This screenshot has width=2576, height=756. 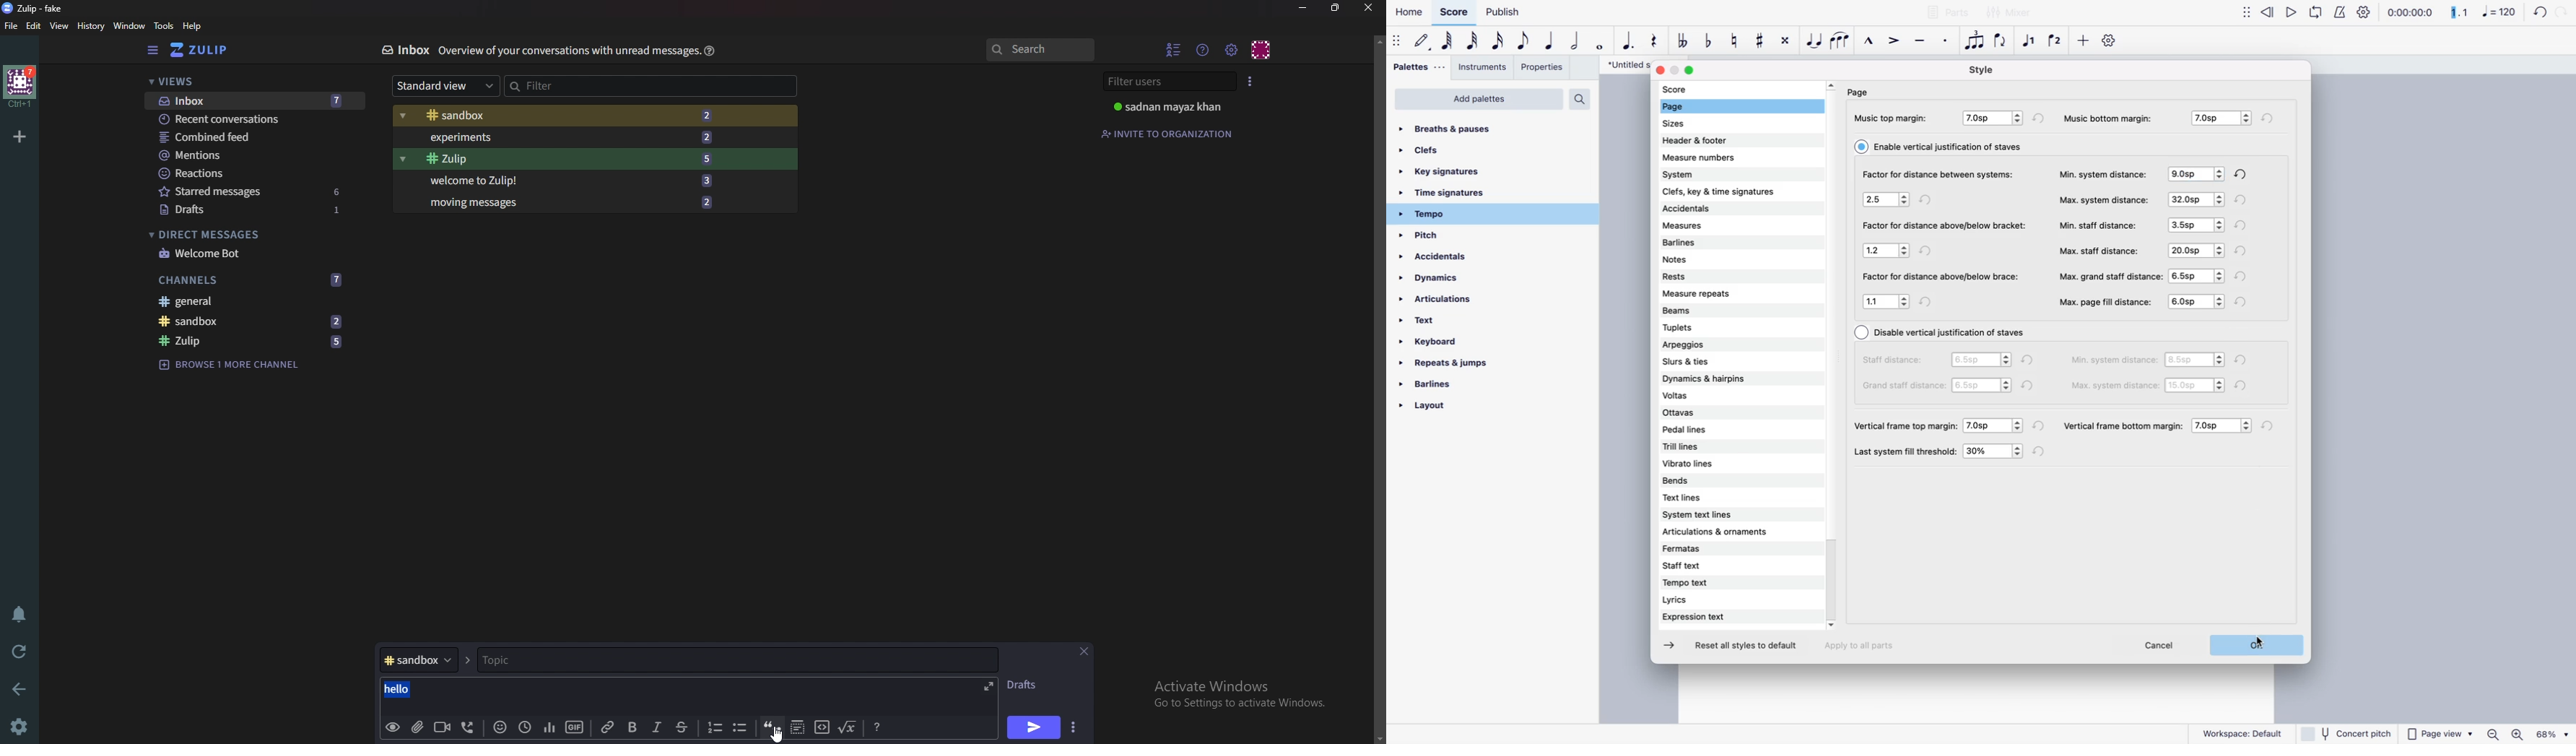 What do you see at coordinates (1871, 41) in the screenshot?
I see `marcato` at bounding box center [1871, 41].